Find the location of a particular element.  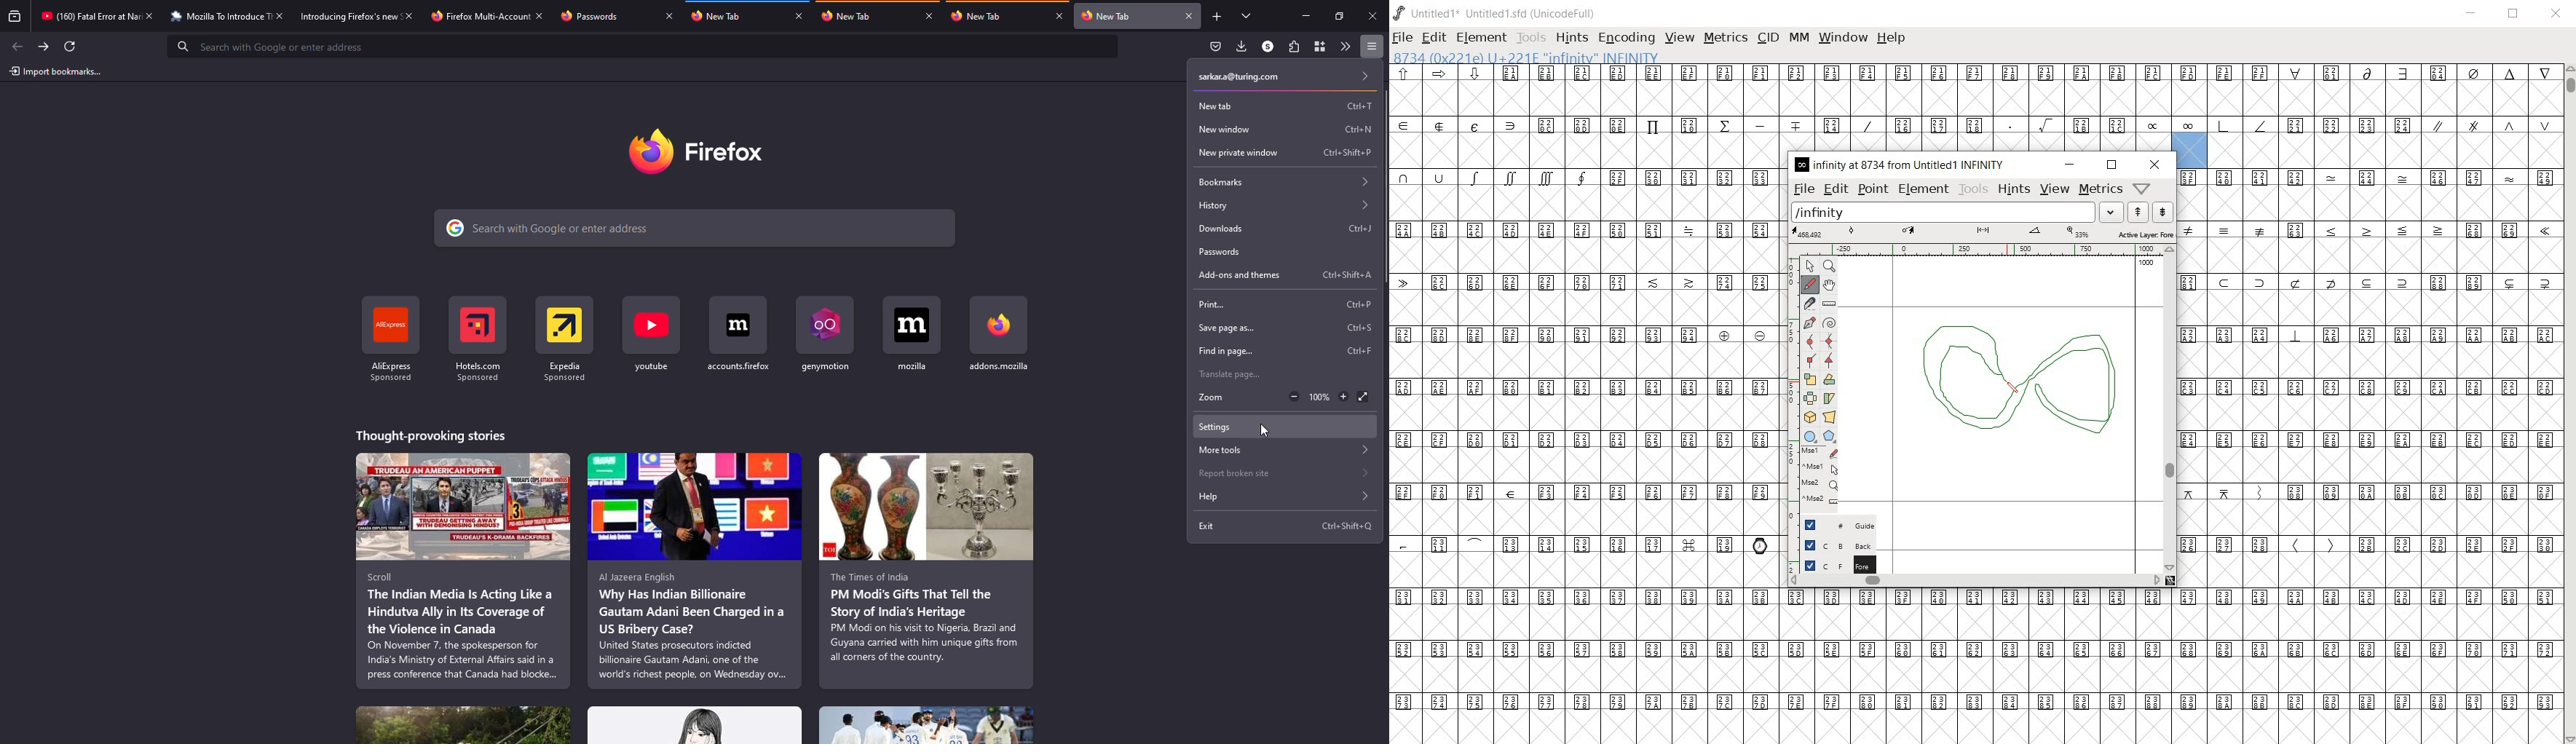

more tools is located at coordinates (1346, 46).